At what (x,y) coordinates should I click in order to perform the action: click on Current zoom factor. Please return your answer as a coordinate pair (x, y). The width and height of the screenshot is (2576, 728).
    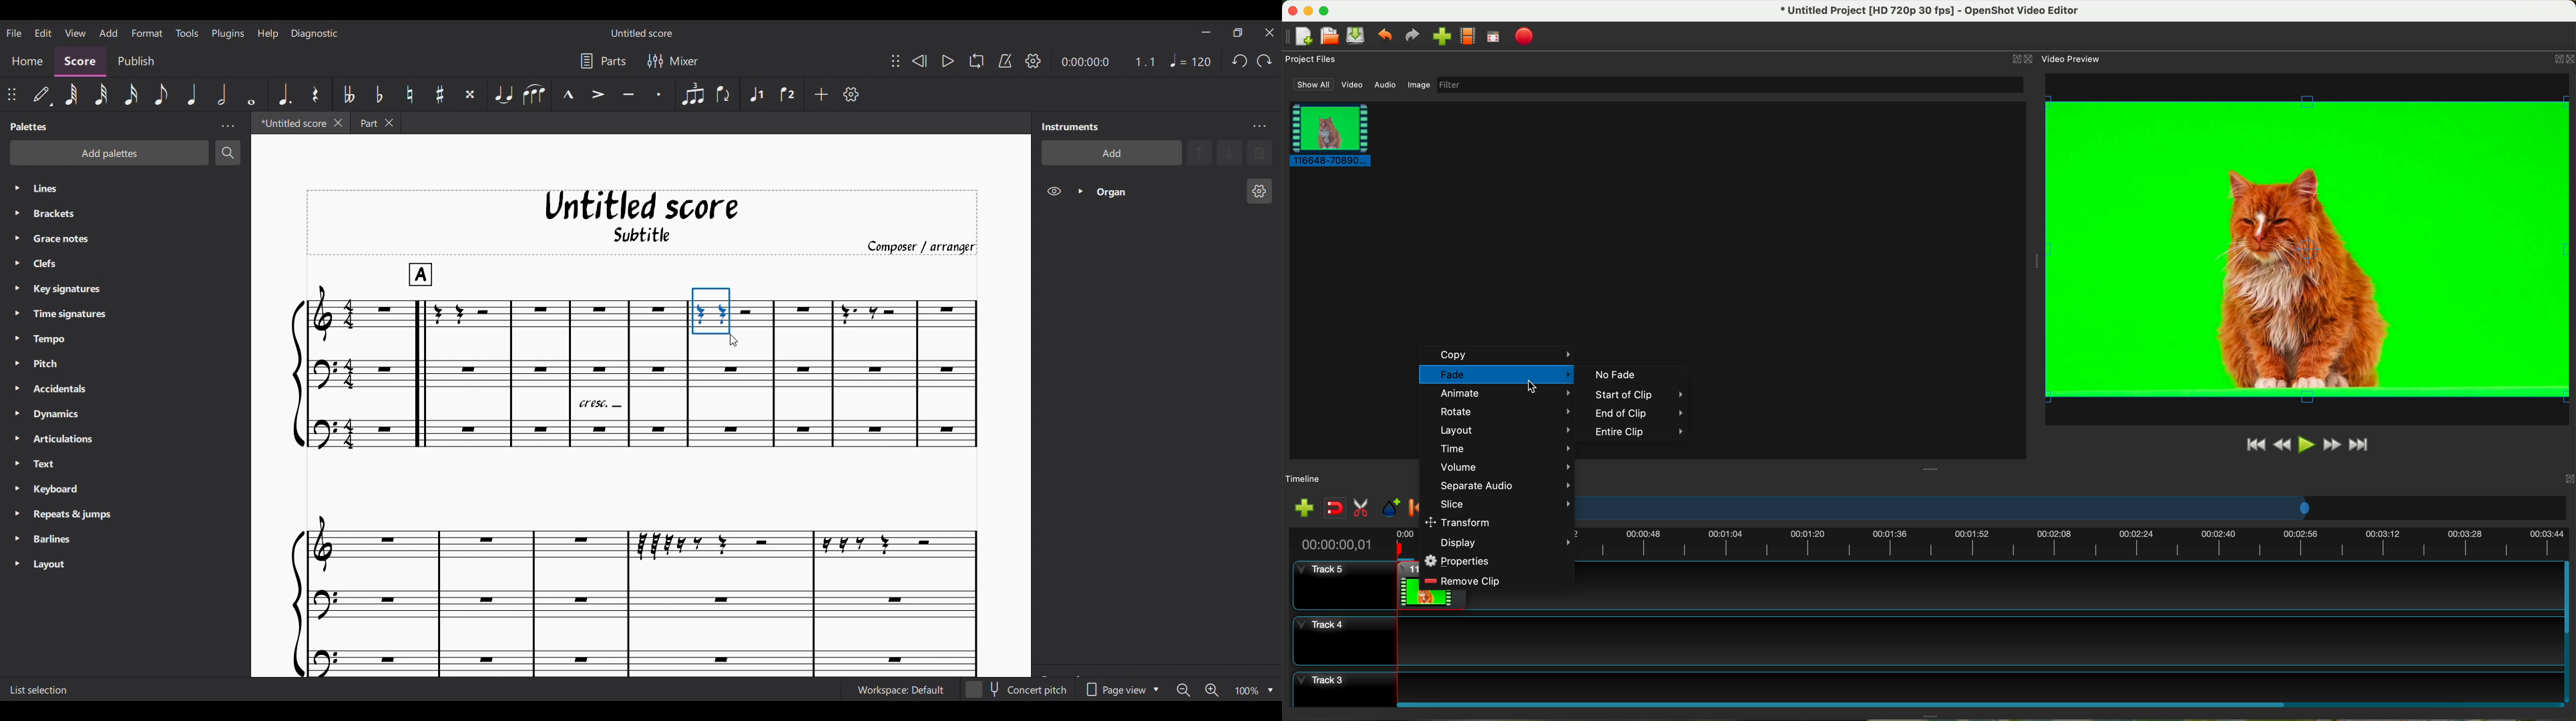
    Looking at the image, I should click on (1247, 691).